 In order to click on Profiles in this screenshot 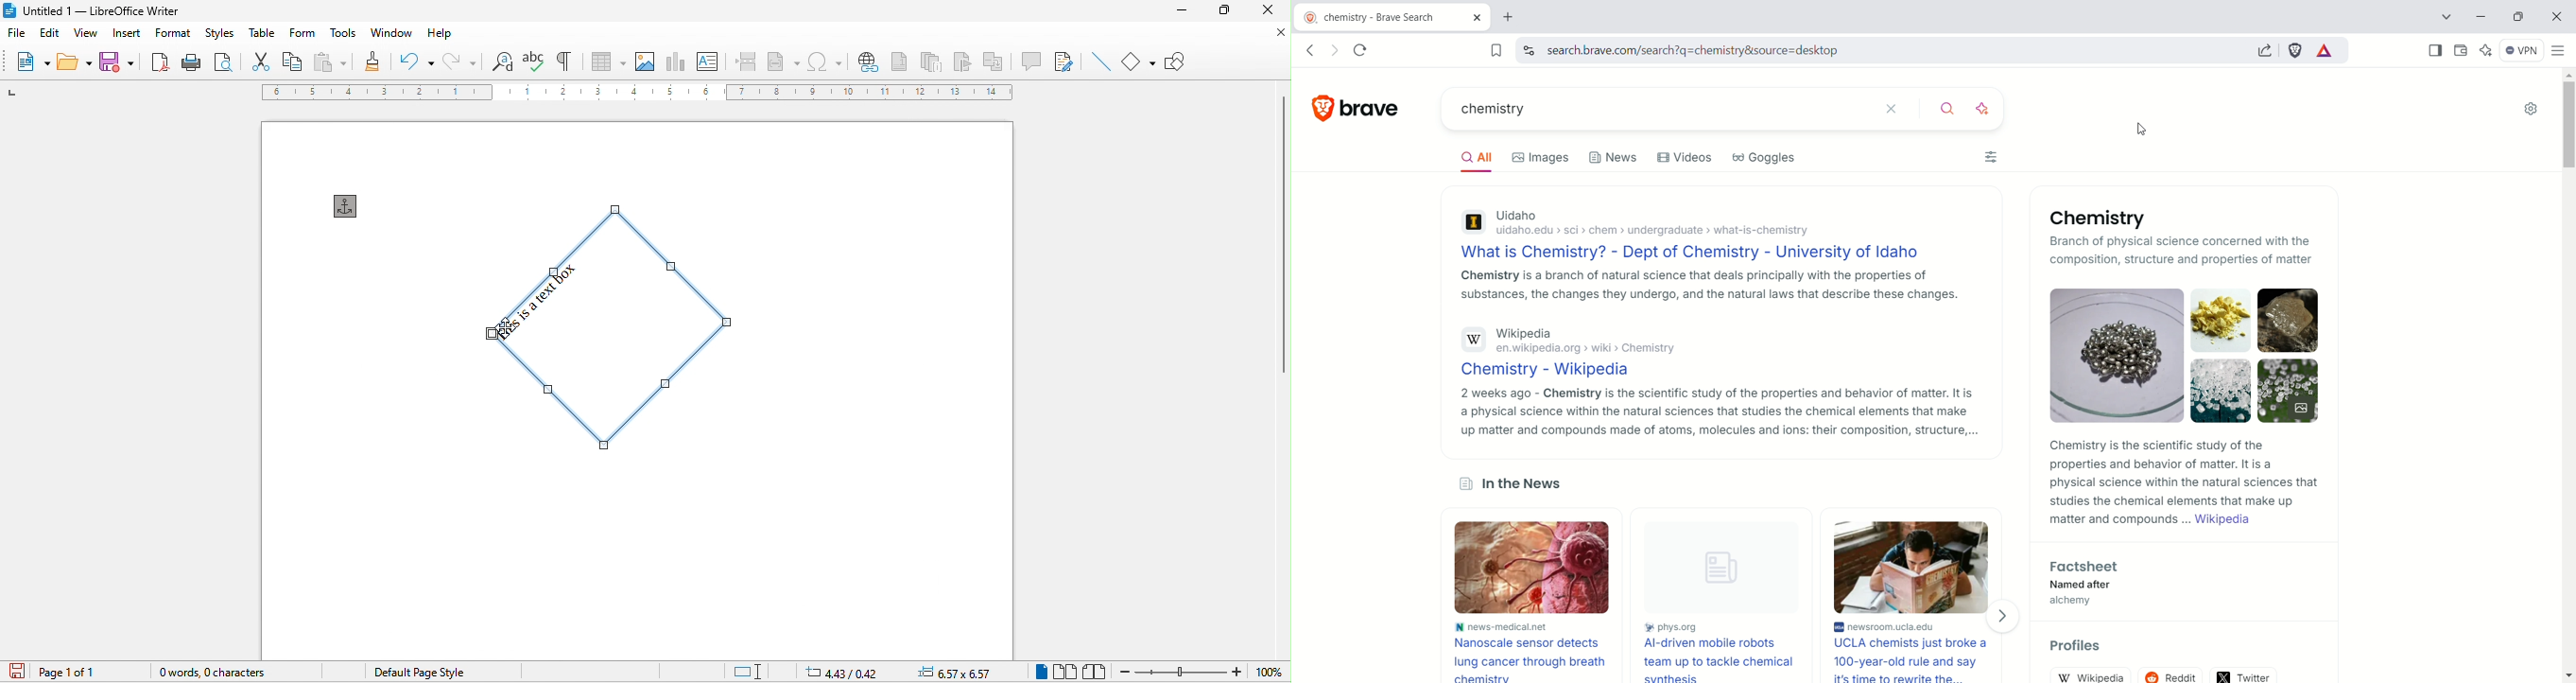, I will do `click(2077, 646)`.